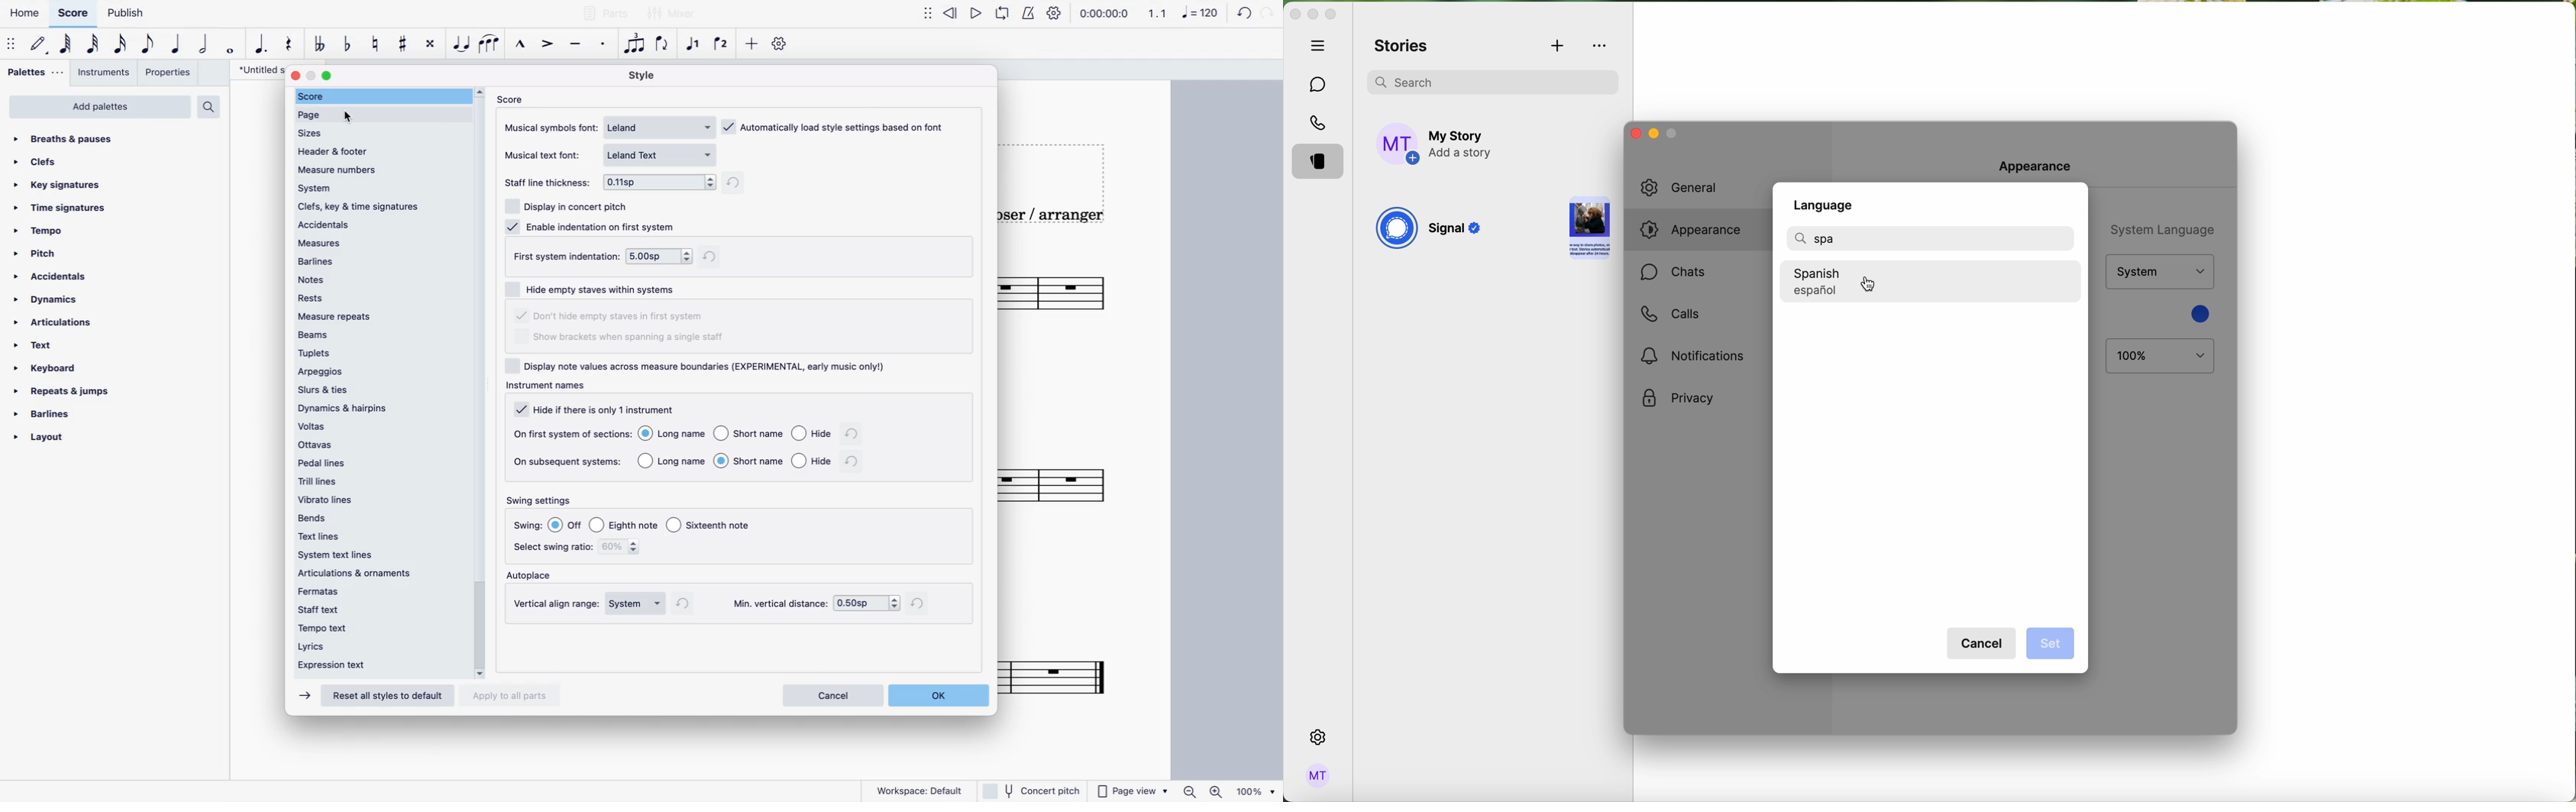 The height and width of the screenshot is (812, 2576). Describe the element at coordinates (662, 126) in the screenshot. I see `font` at that location.